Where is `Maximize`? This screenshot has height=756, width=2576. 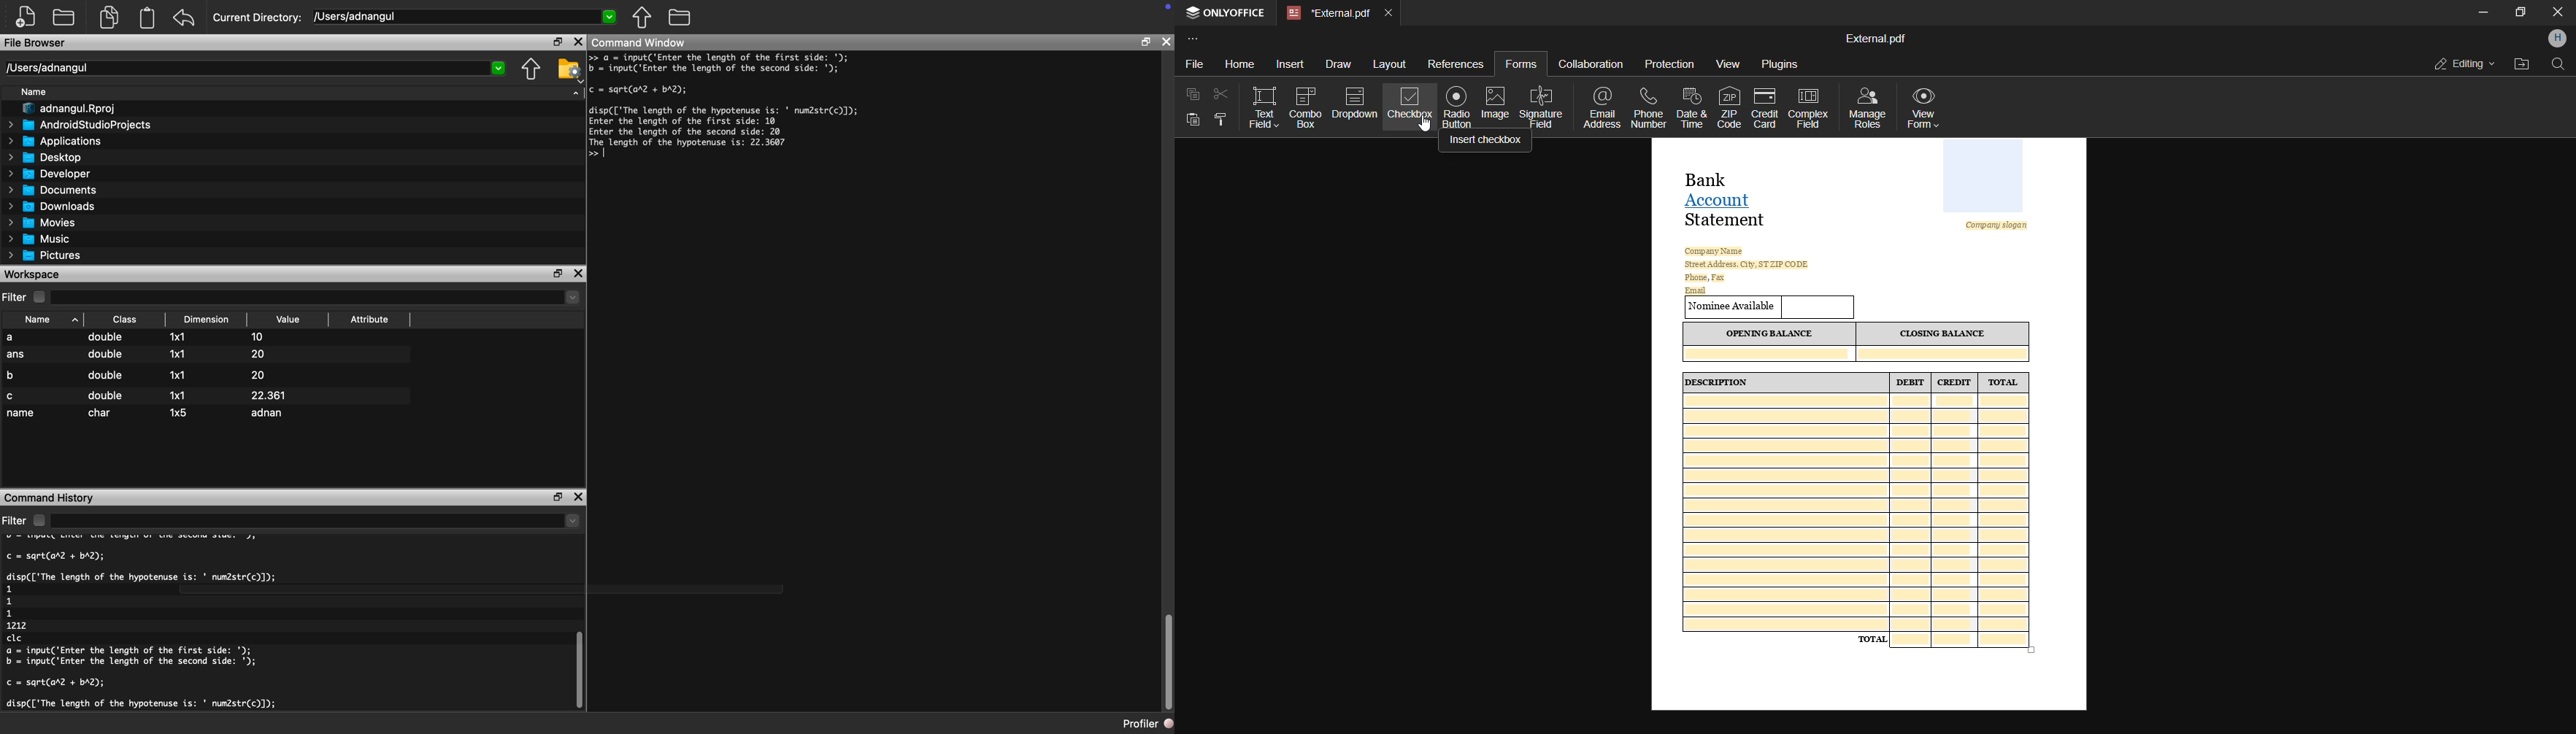 Maximize is located at coordinates (2521, 13).